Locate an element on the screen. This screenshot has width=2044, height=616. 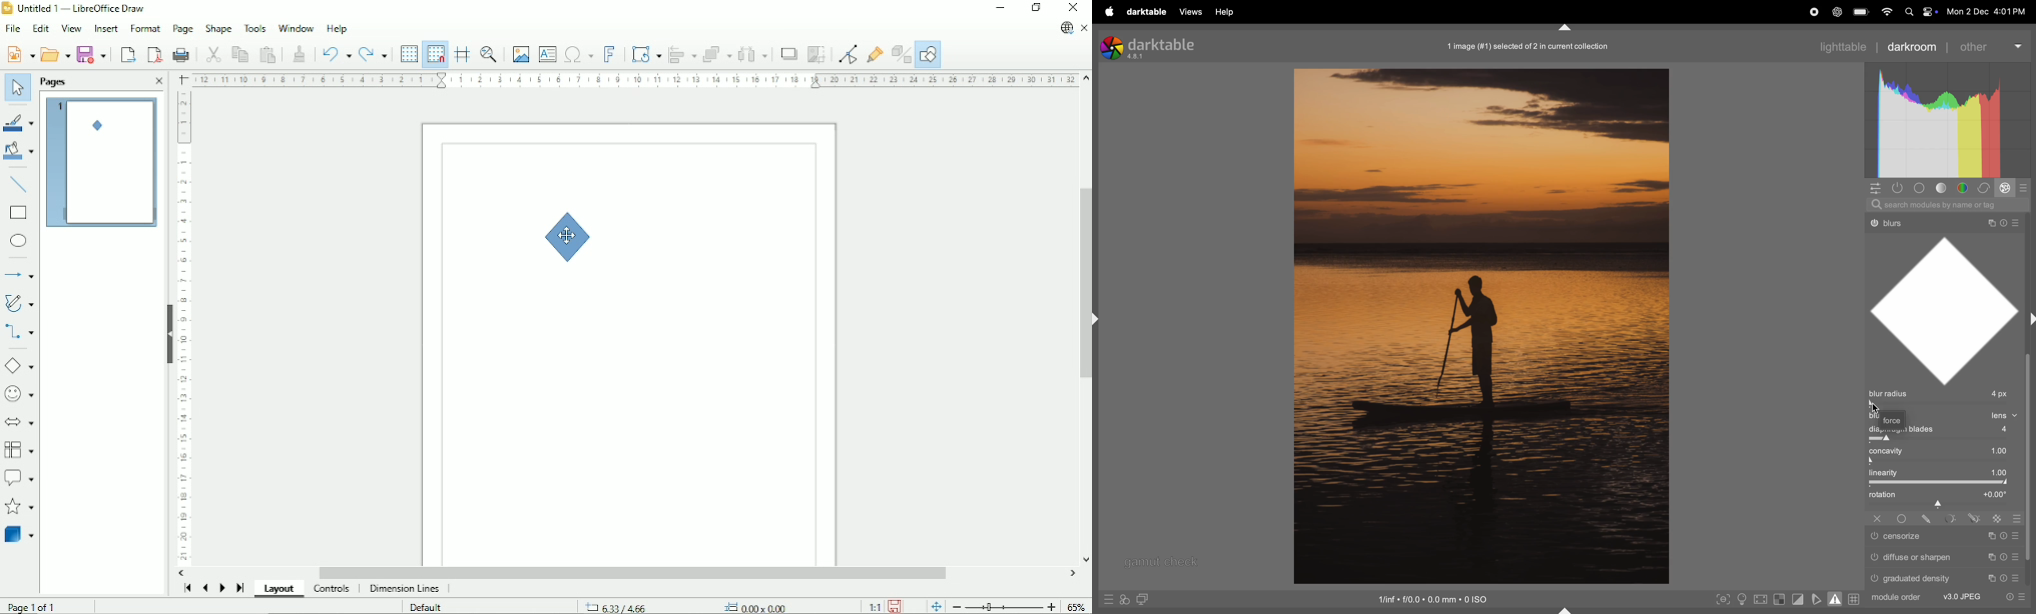
help is located at coordinates (1227, 12).